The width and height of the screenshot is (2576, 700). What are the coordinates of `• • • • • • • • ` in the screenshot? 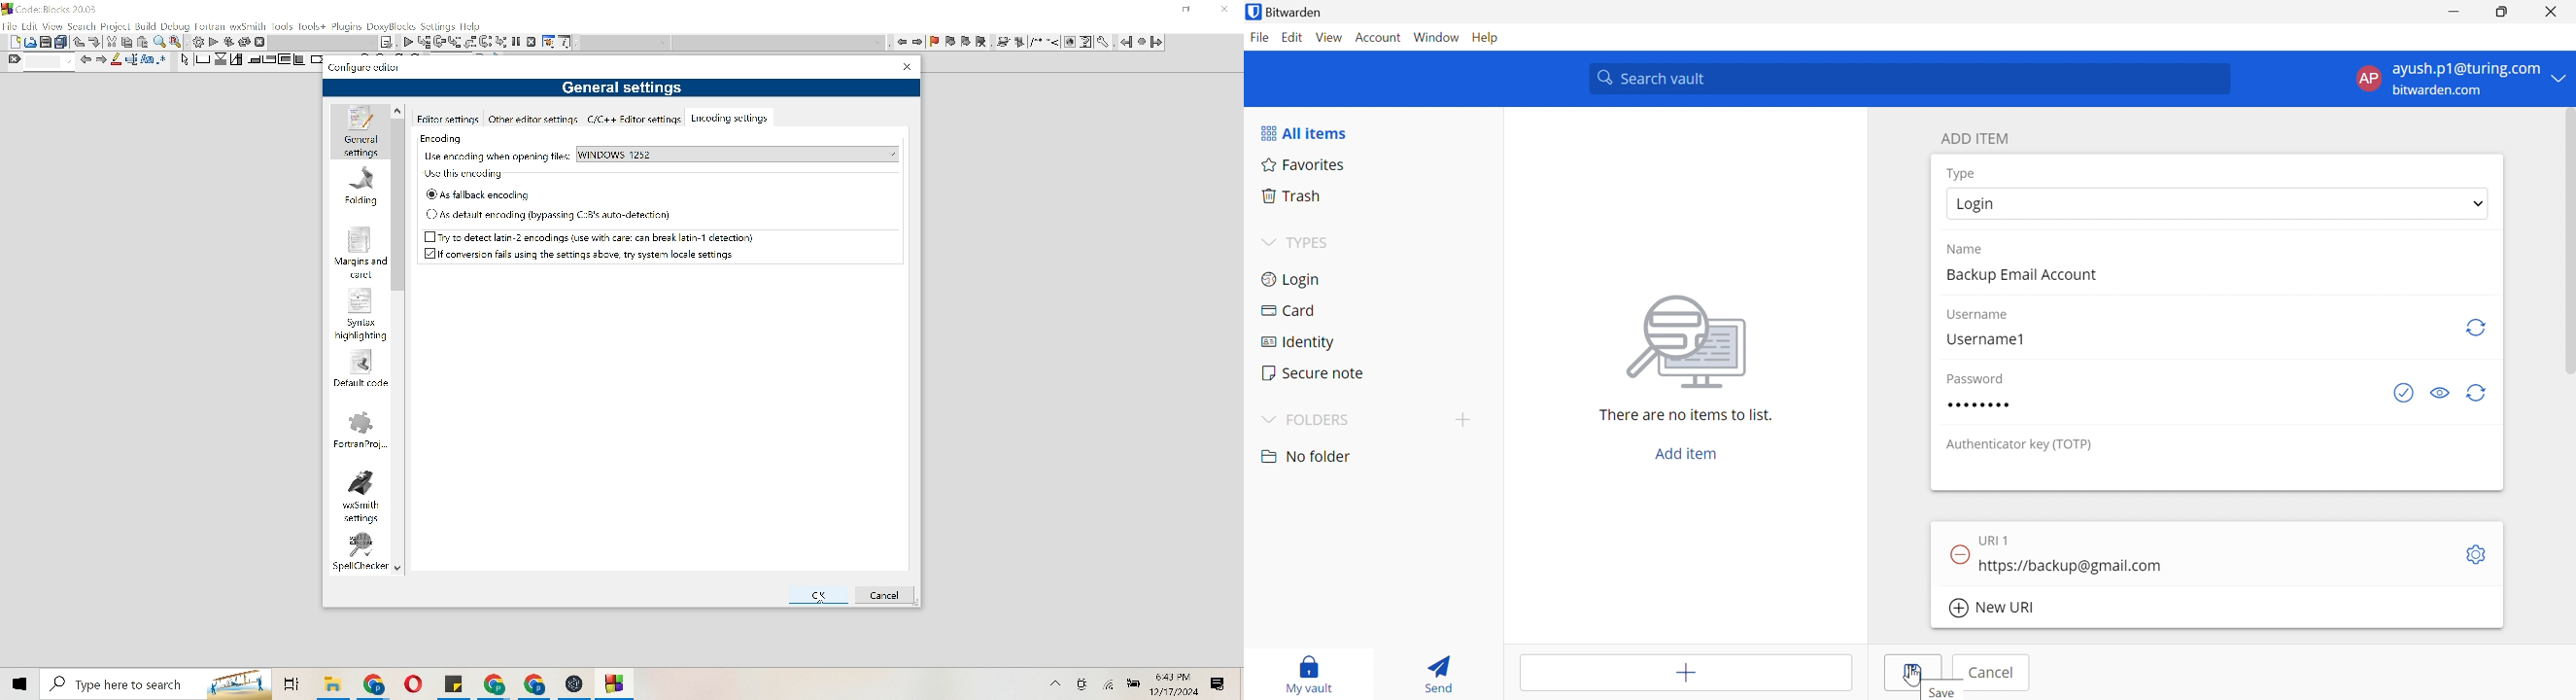 It's located at (1977, 405).